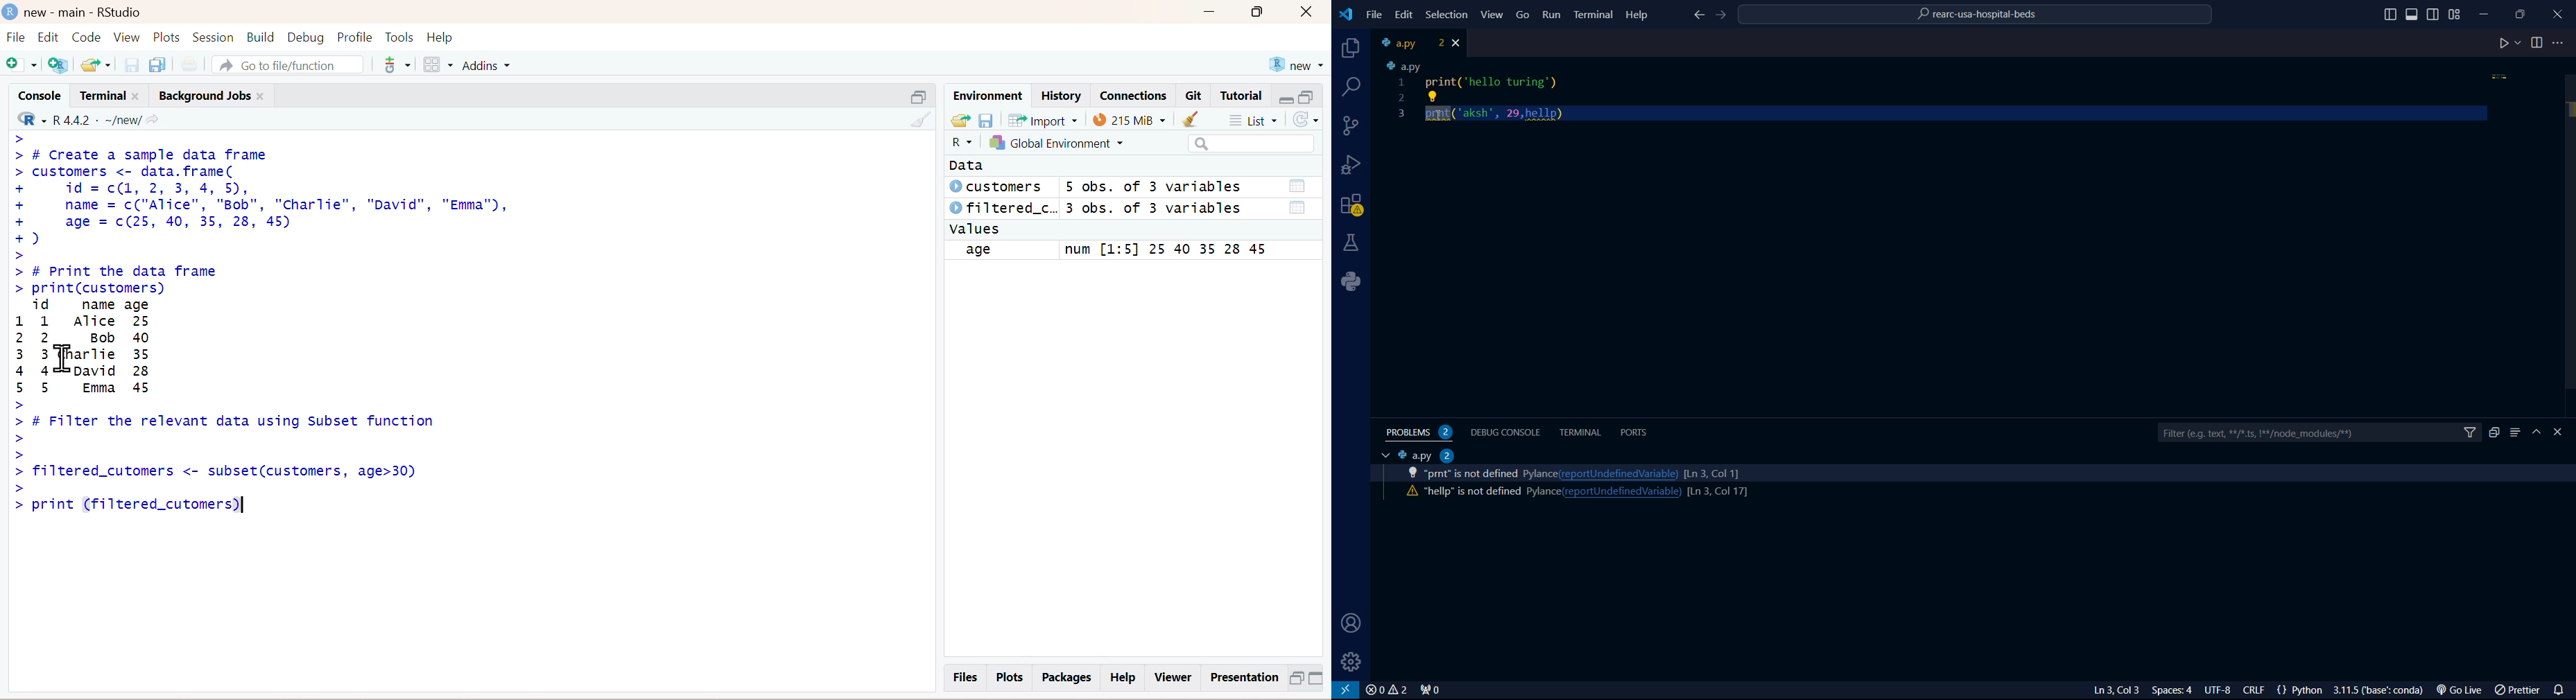 The height and width of the screenshot is (700, 2576). I want to click on minimise, so click(1285, 96).